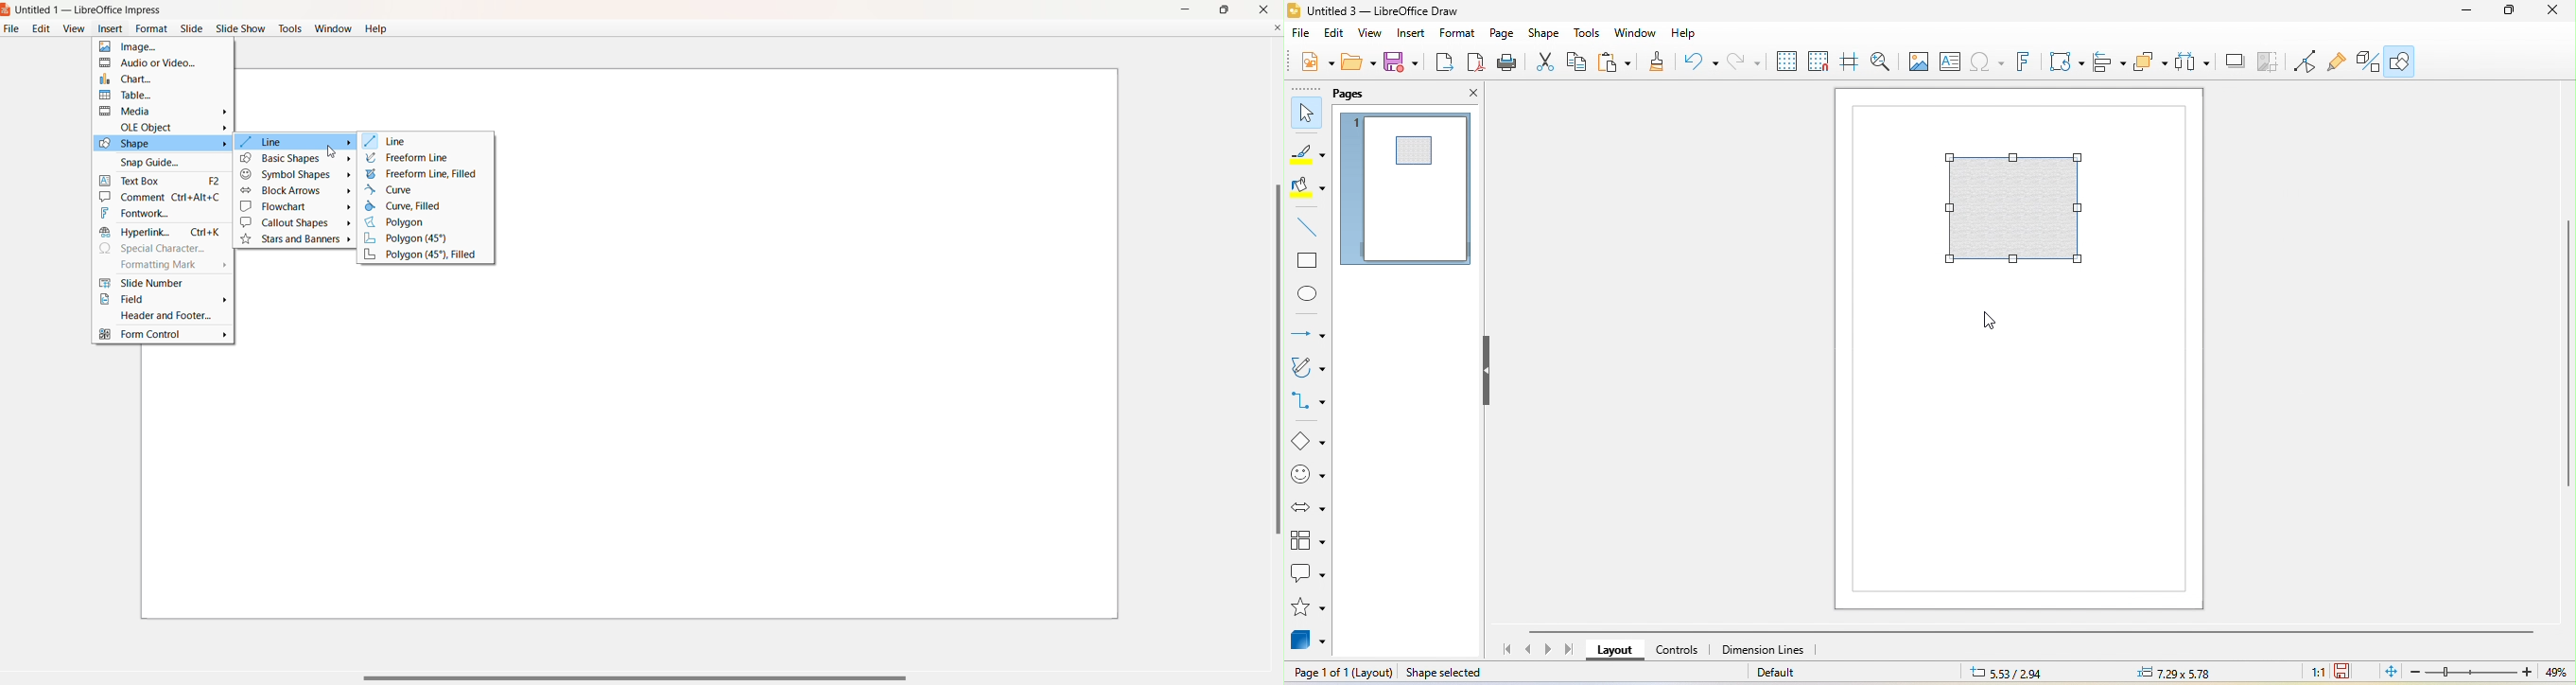 Image resolution: width=2576 pixels, height=700 pixels. What do you see at coordinates (1803, 673) in the screenshot?
I see `default` at bounding box center [1803, 673].